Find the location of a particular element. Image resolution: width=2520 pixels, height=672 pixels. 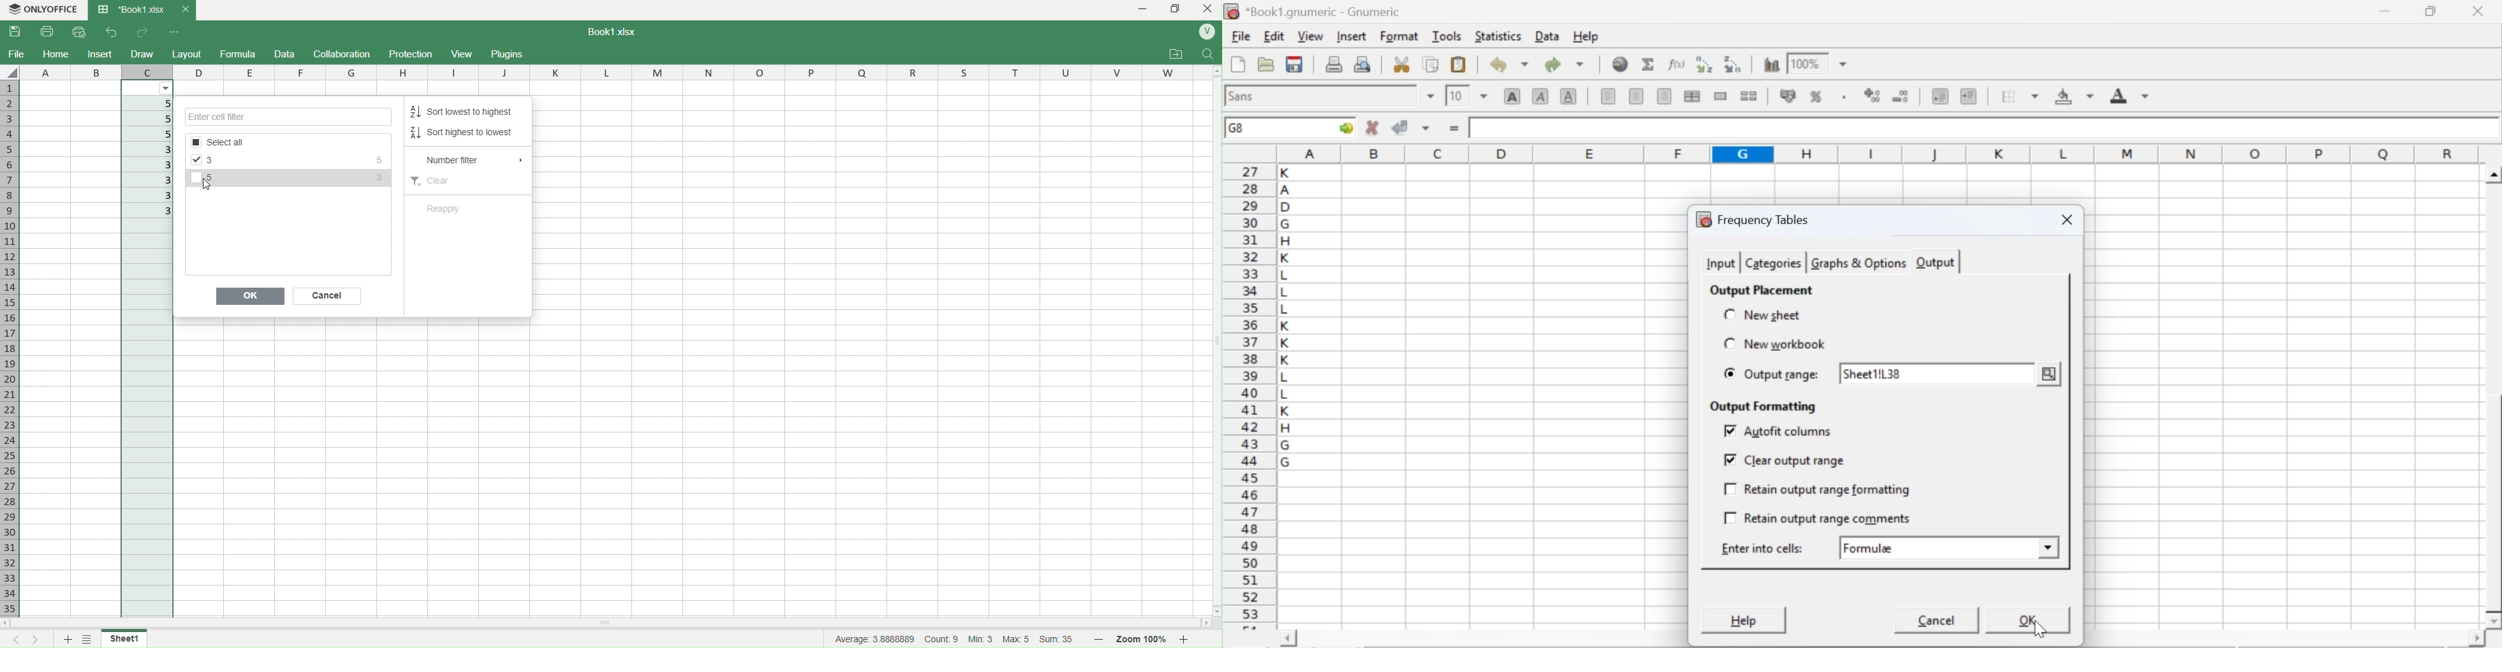

new sheet is located at coordinates (69, 639).